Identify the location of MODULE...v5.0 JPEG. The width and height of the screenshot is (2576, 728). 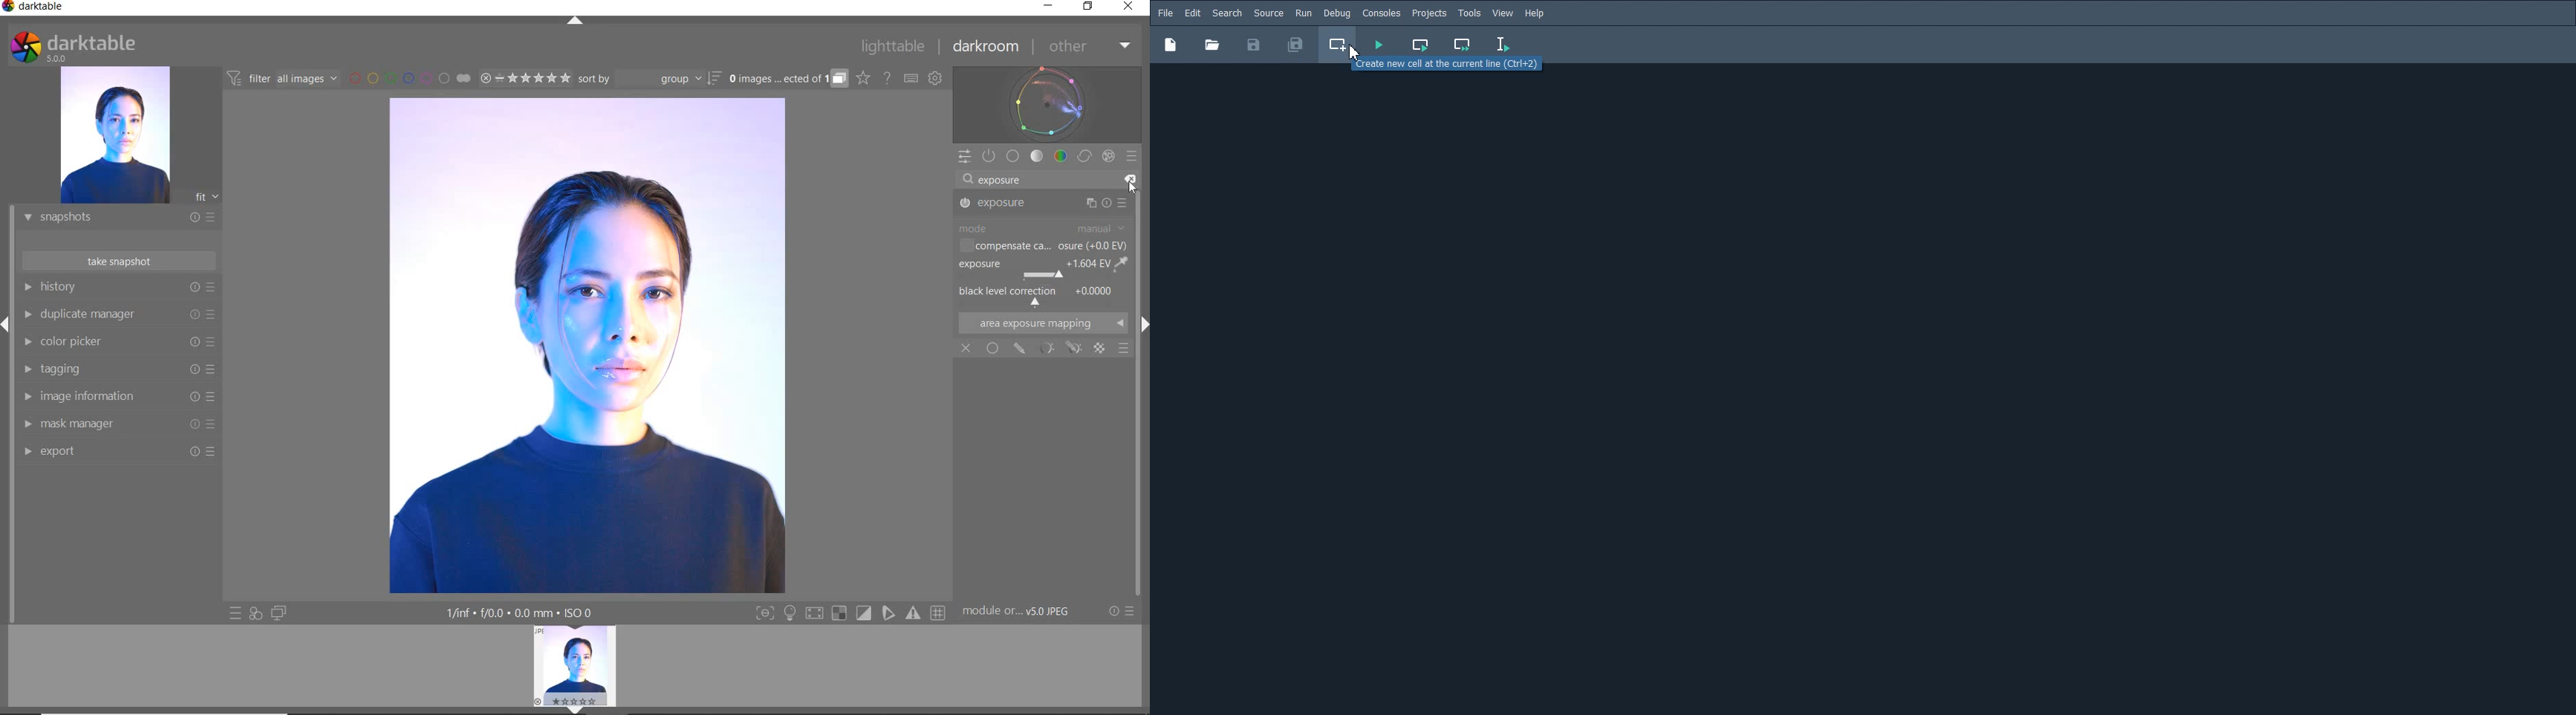
(1026, 612).